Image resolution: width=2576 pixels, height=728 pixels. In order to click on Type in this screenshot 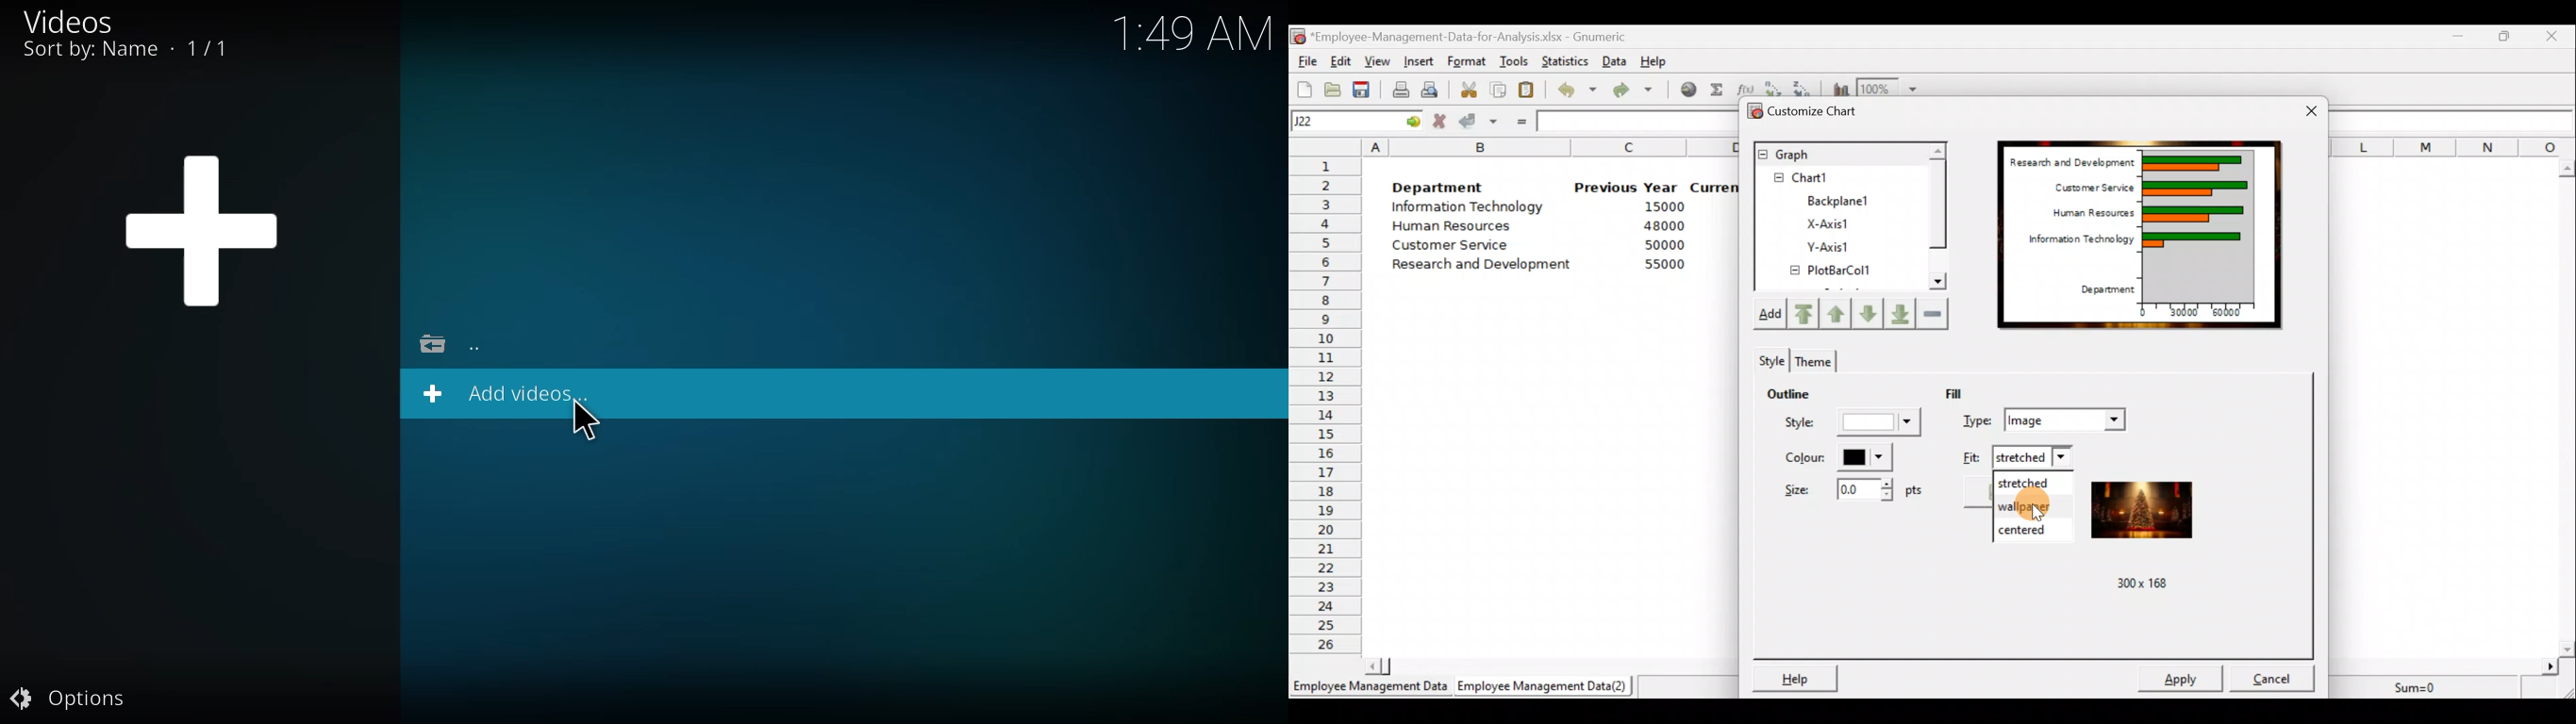, I will do `click(2046, 418)`.